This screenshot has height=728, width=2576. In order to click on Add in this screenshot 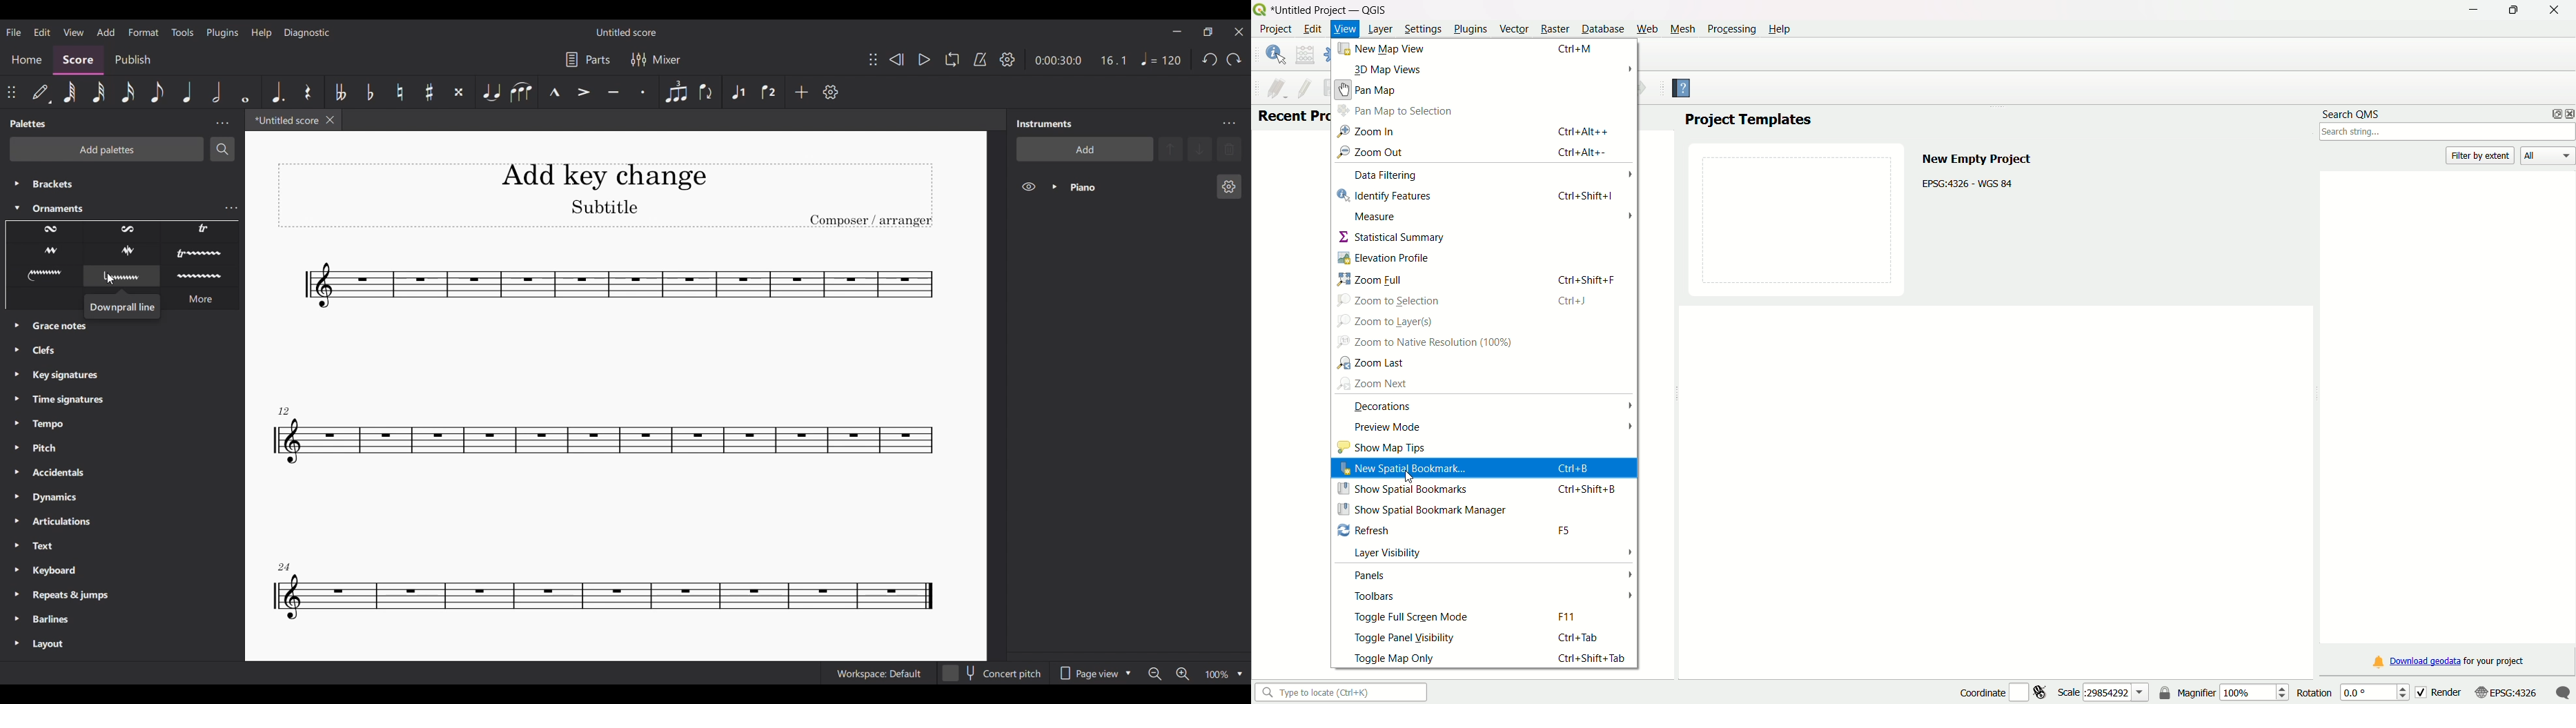, I will do `click(802, 91)`.